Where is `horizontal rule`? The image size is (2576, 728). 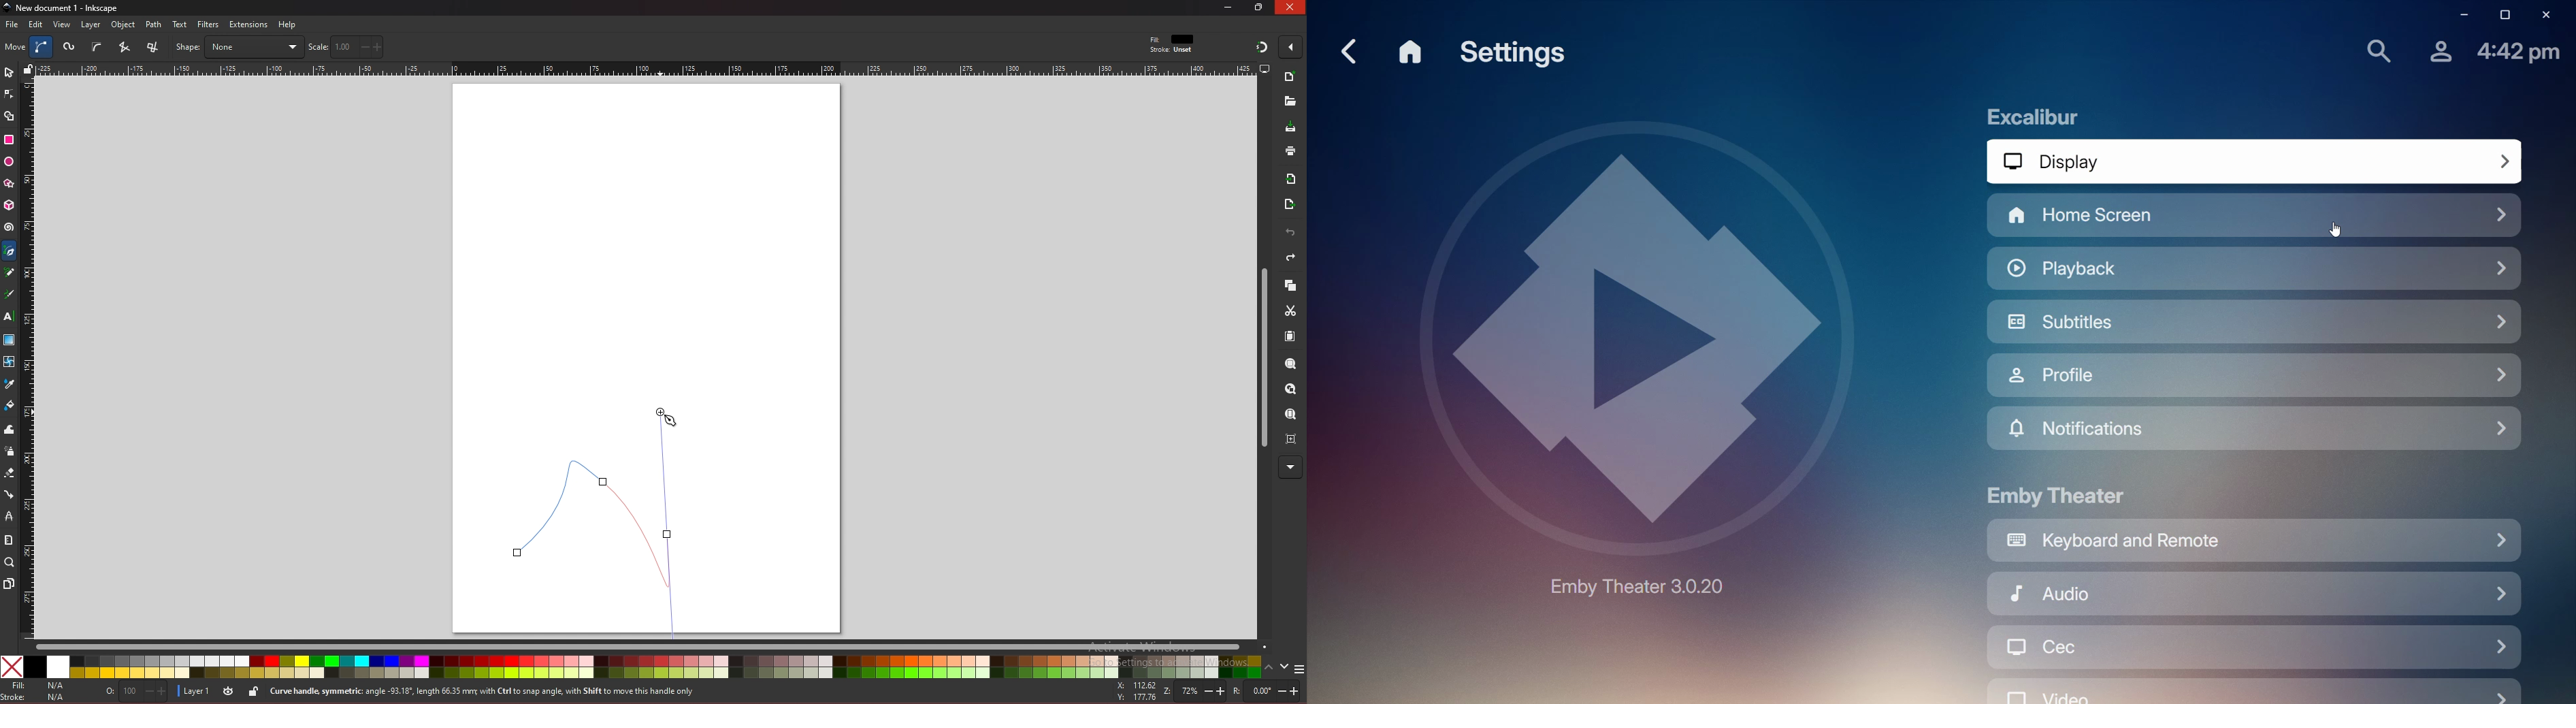
horizontal rule is located at coordinates (645, 68).